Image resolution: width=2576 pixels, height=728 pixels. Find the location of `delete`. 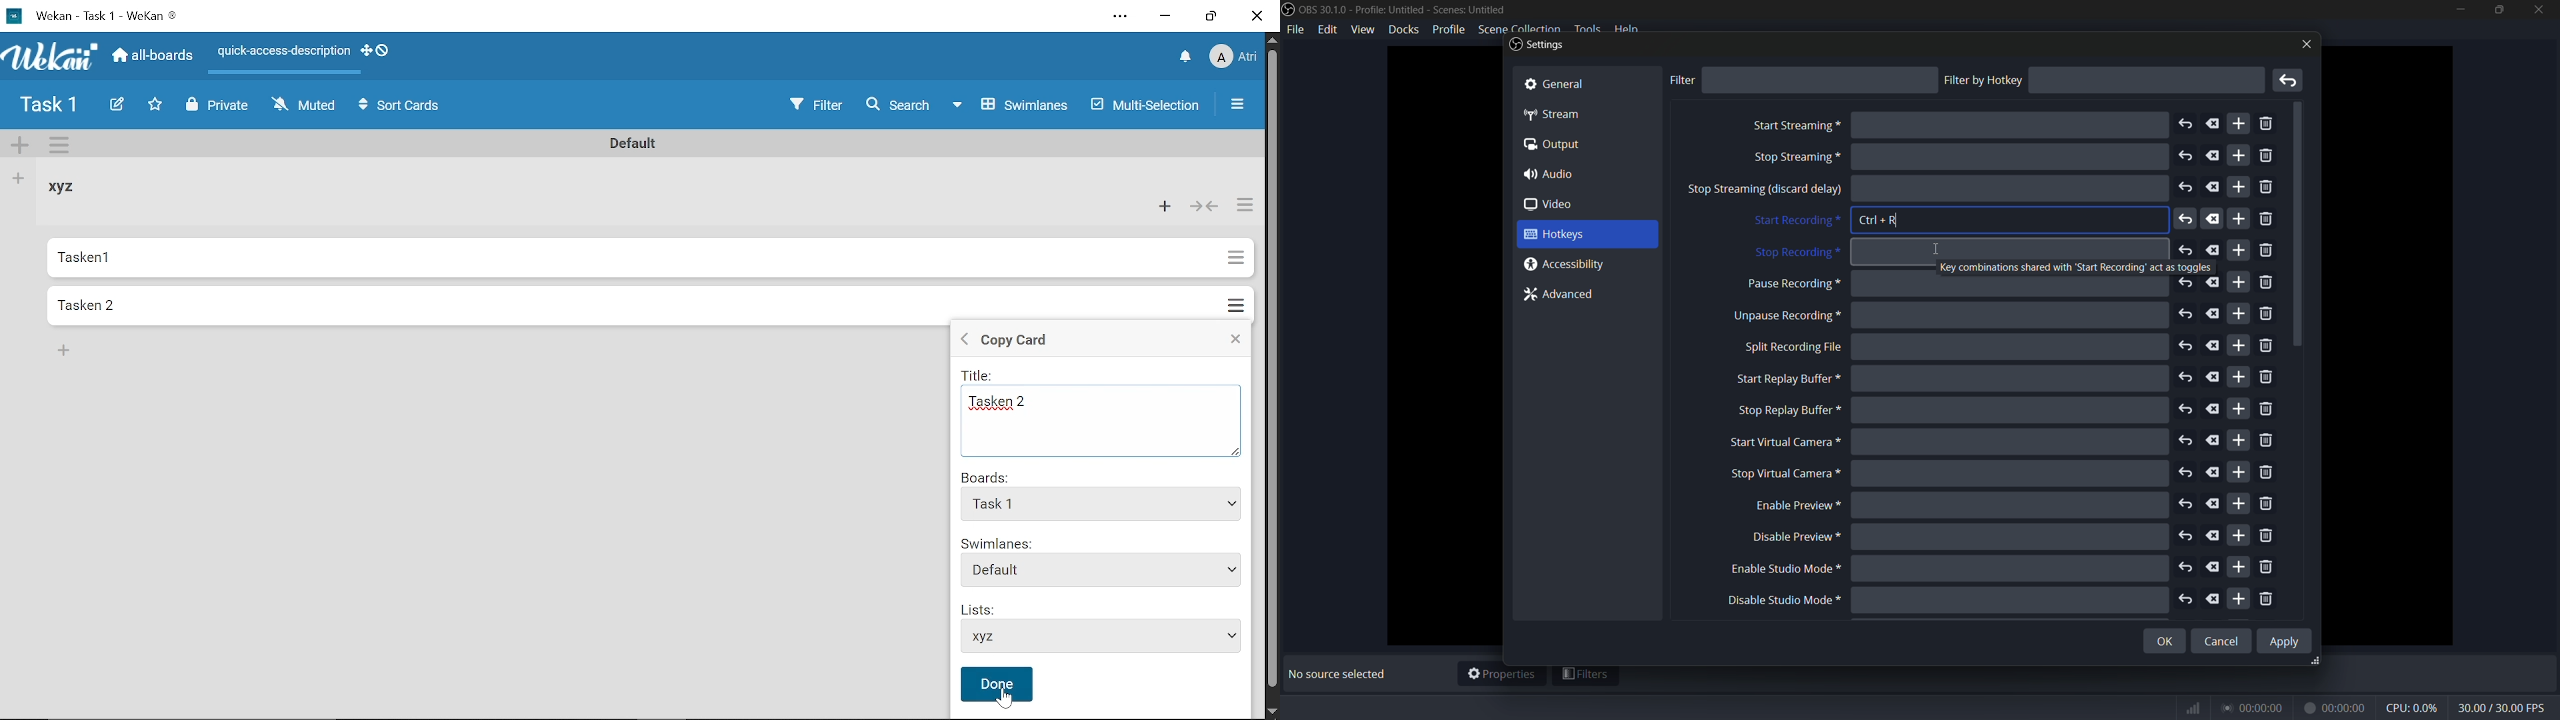

delete is located at coordinates (2214, 567).